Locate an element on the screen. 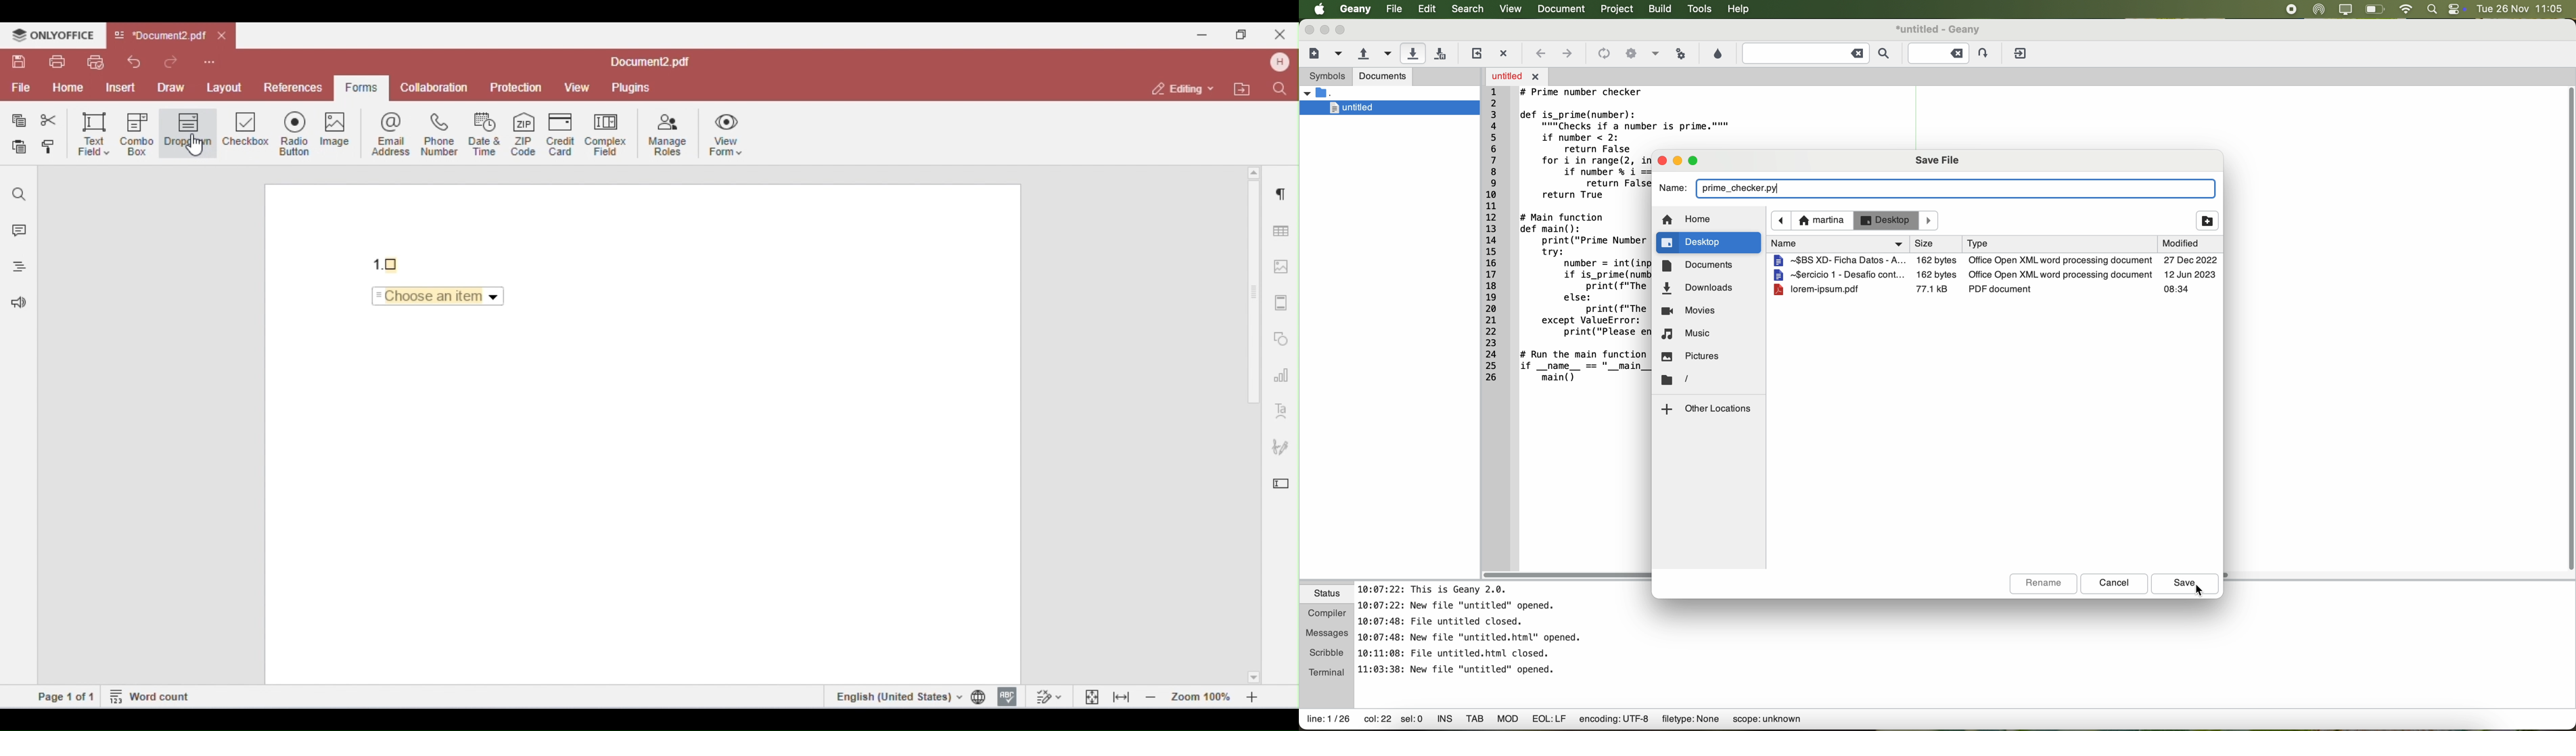 This screenshot has width=2576, height=756. martina location is located at coordinates (1824, 221).